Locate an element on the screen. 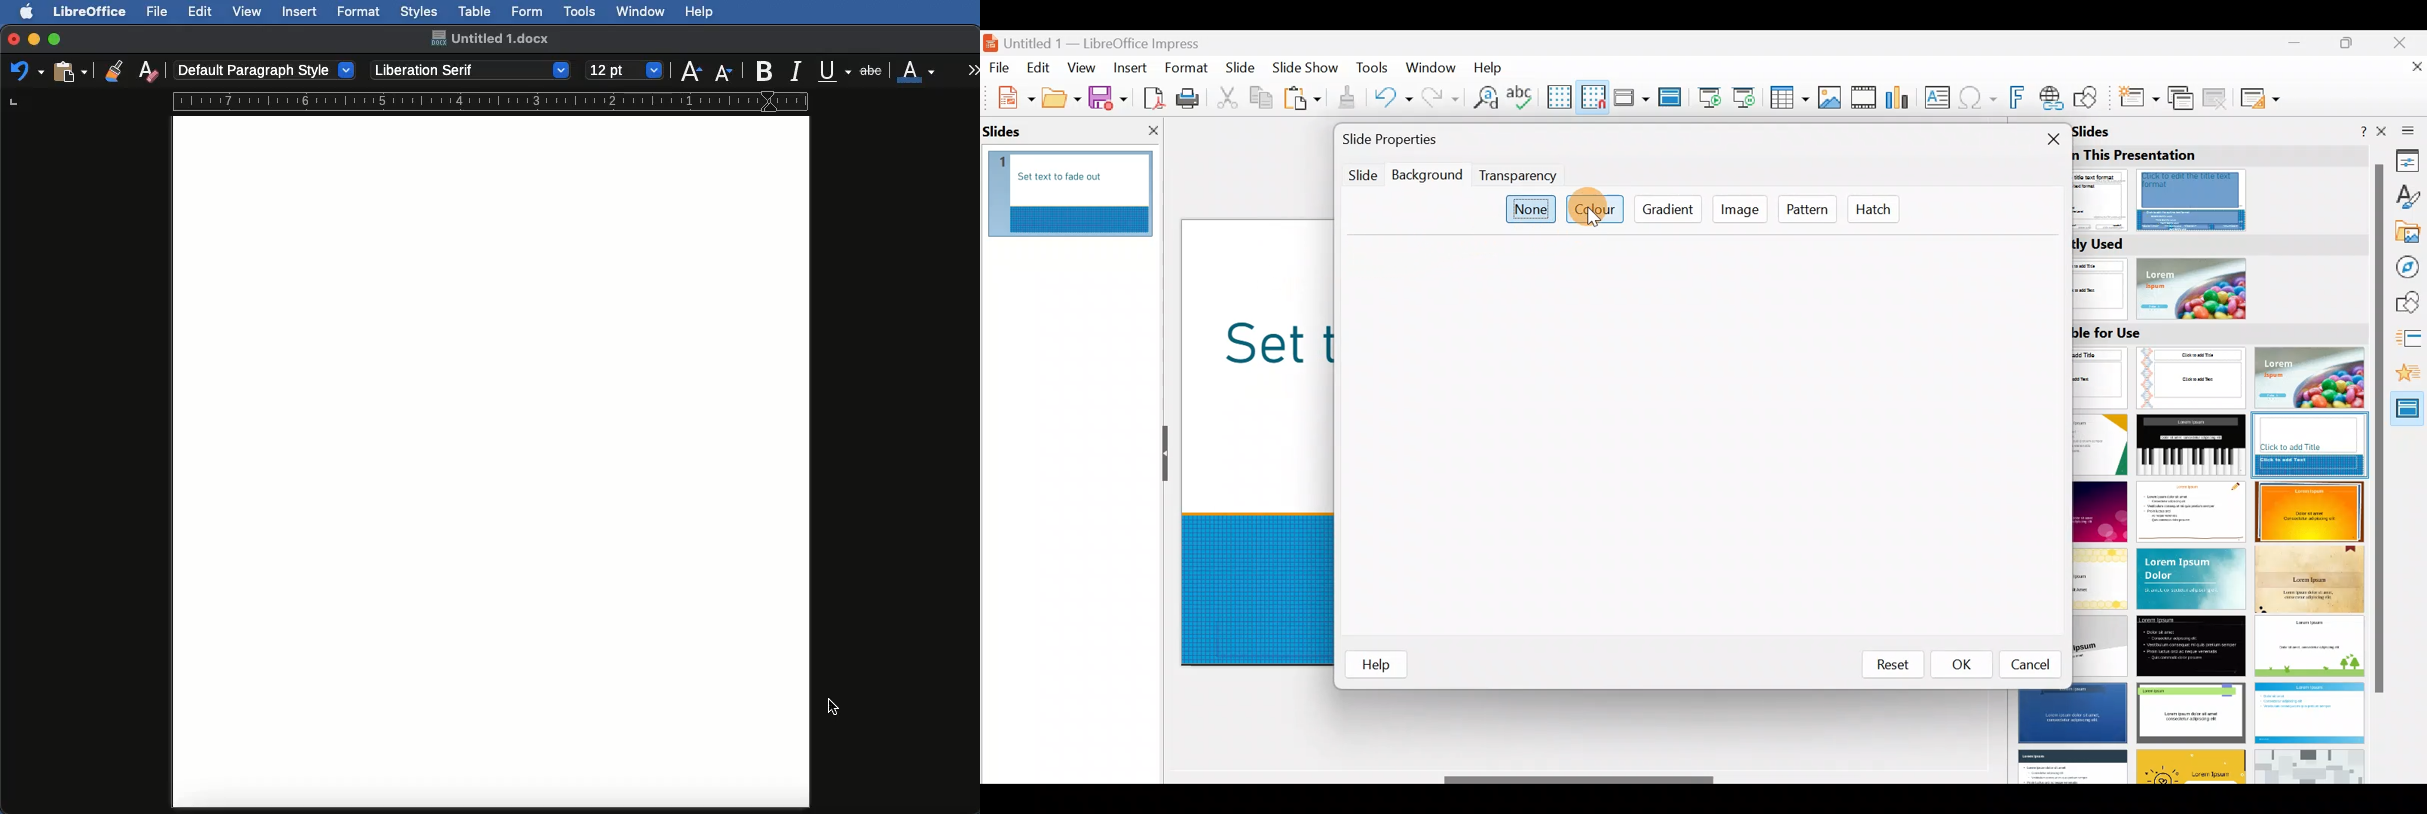  Insert hyperlink is located at coordinates (2053, 97).